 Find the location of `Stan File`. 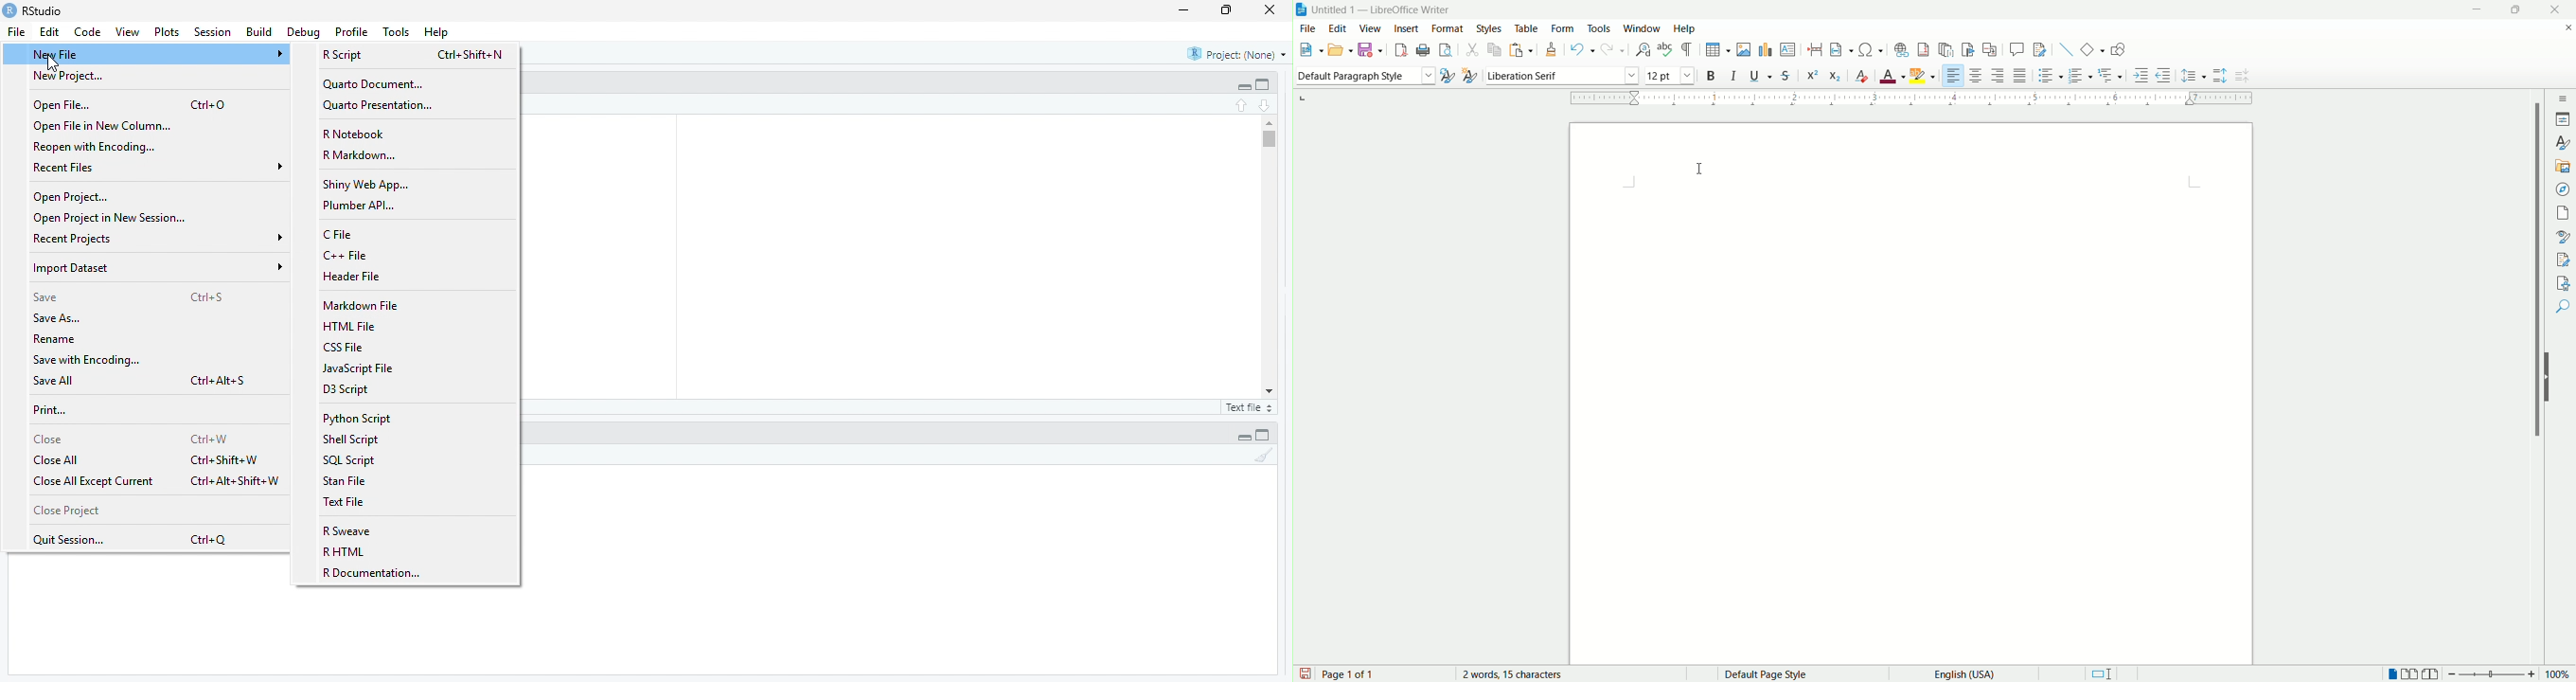

Stan File is located at coordinates (346, 481).